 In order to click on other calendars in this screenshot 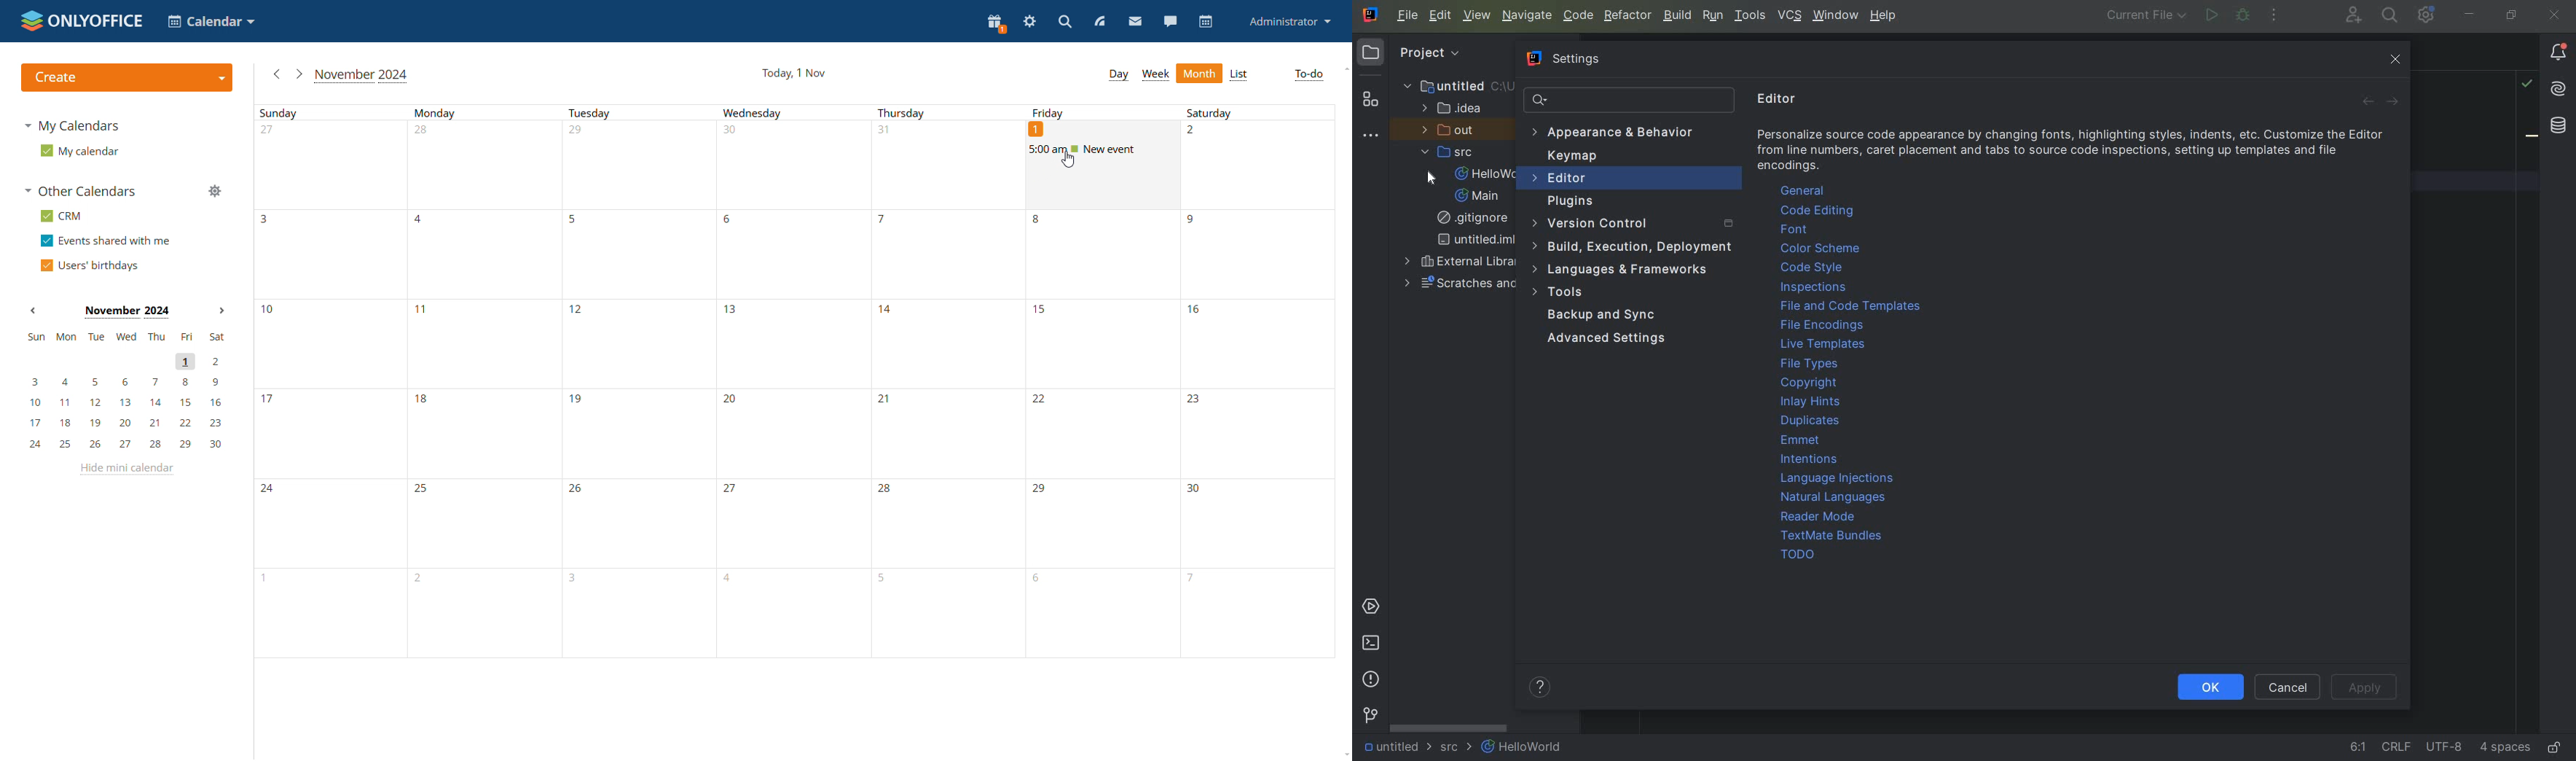, I will do `click(80, 192)`.